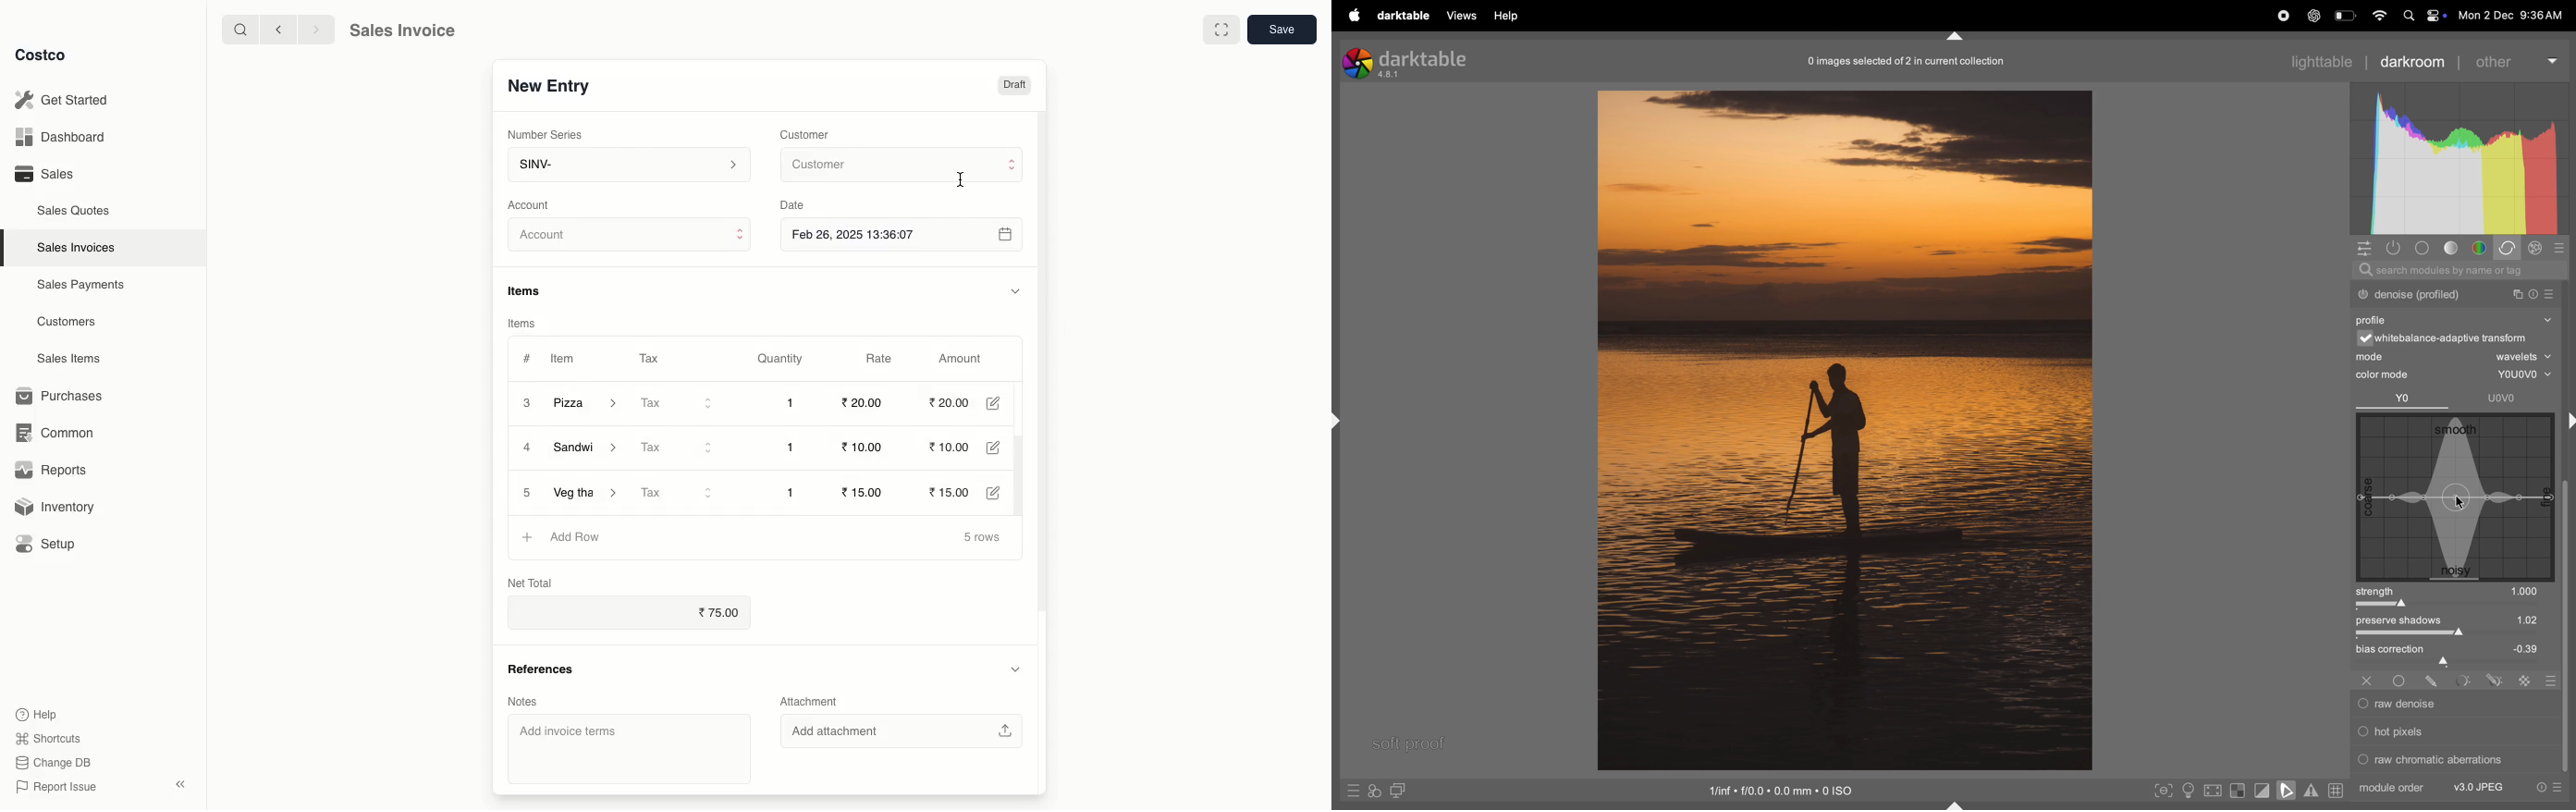 This screenshot has height=812, width=2576. What do you see at coordinates (82, 287) in the screenshot?
I see `Sales Payments.` at bounding box center [82, 287].